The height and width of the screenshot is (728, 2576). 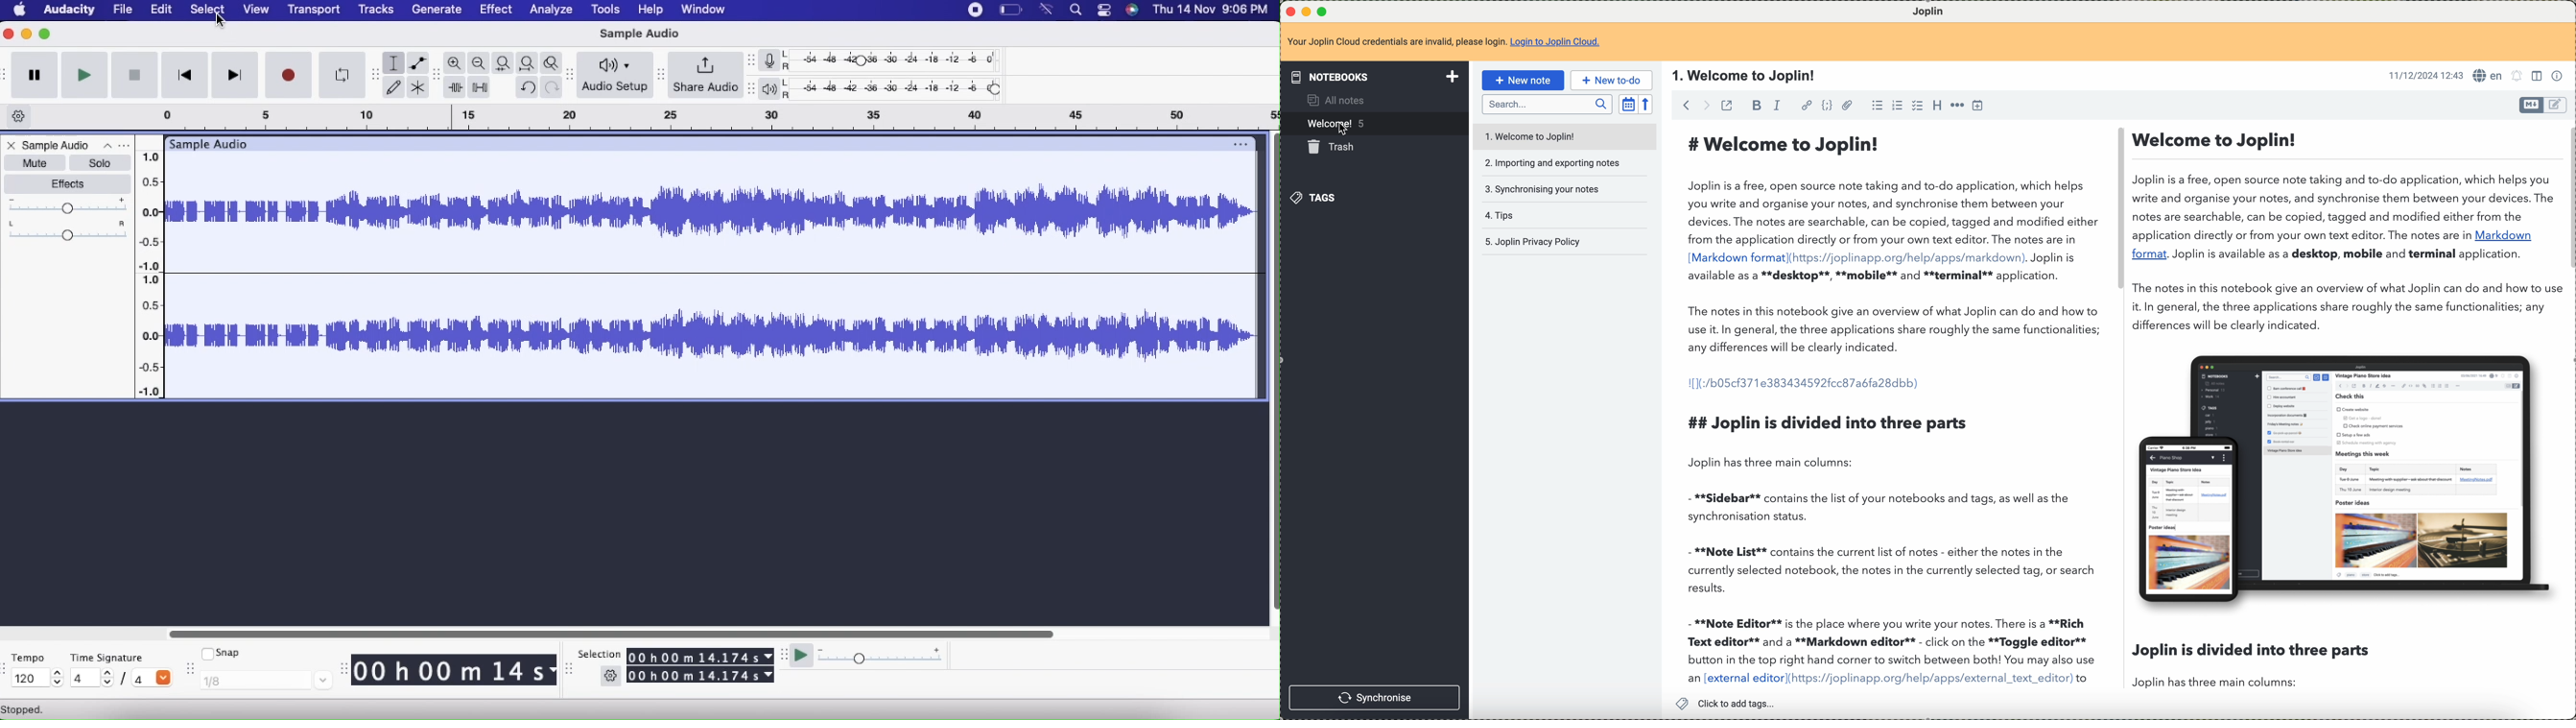 I want to click on Multi-tool, so click(x=420, y=86).